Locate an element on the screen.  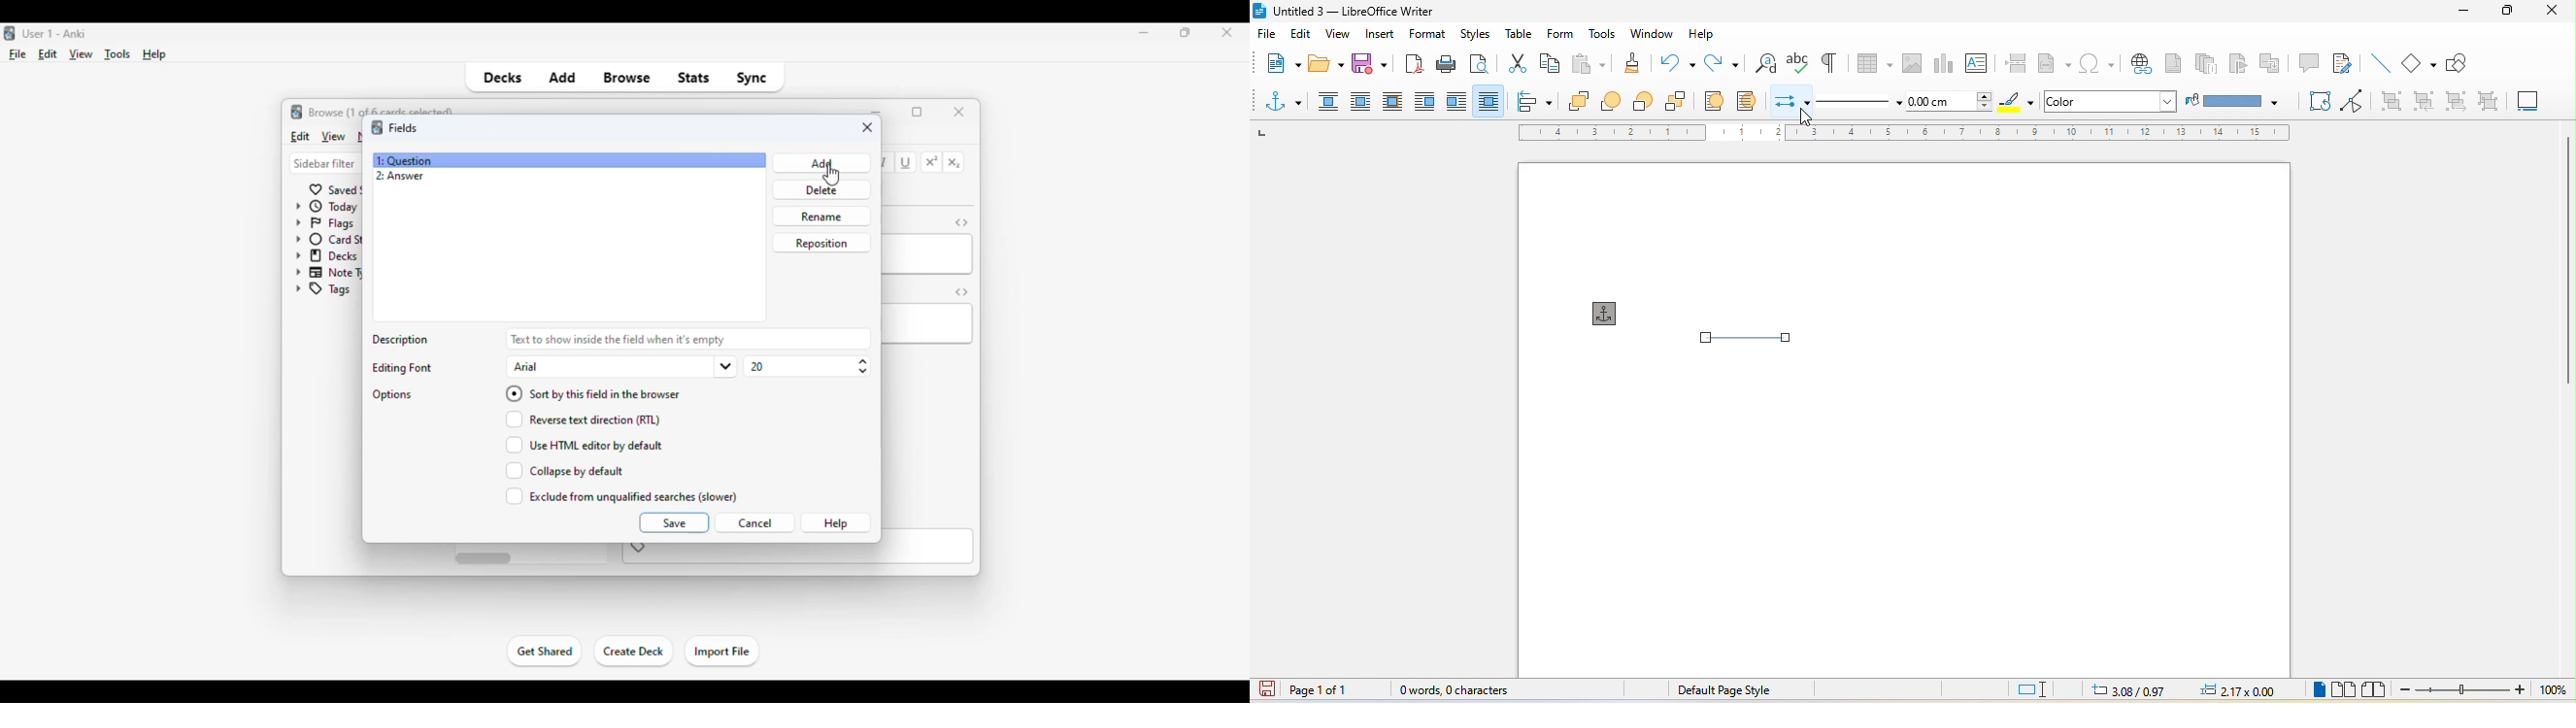
paste is located at coordinates (1589, 63).